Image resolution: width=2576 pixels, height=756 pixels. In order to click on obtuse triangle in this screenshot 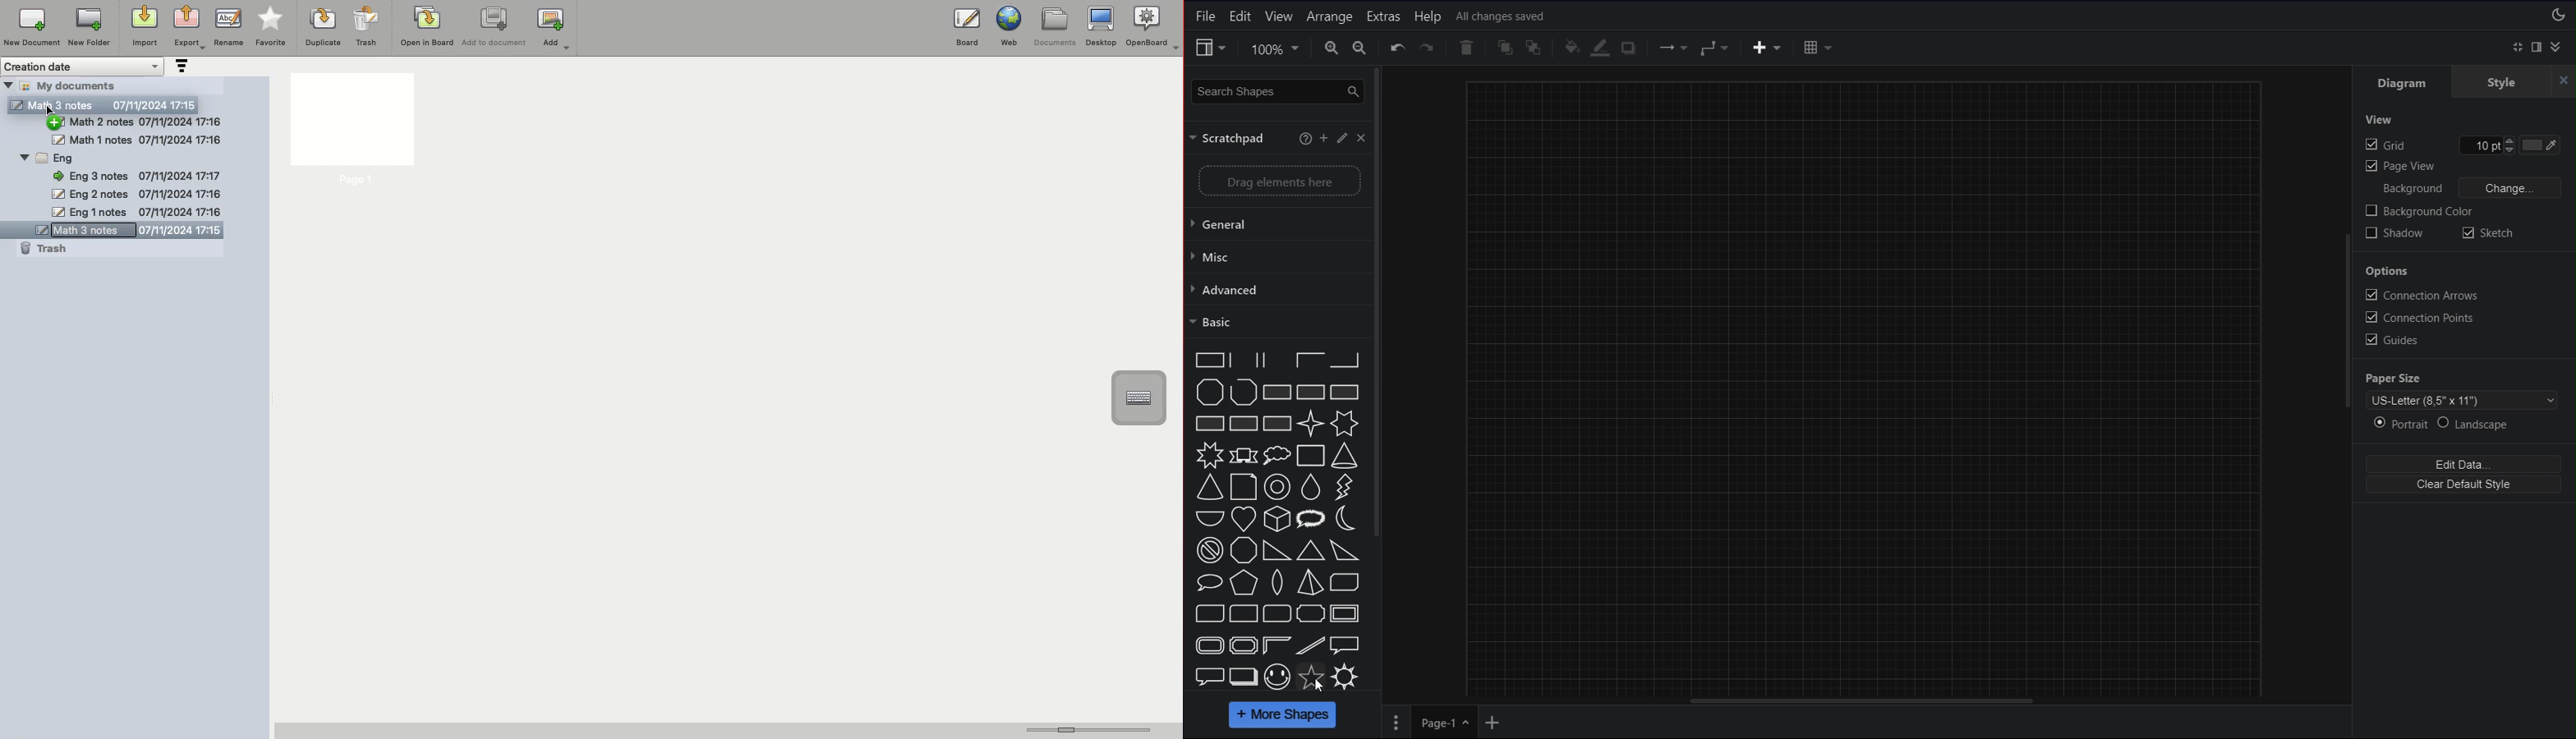, I will do `click(1346, 551)`.